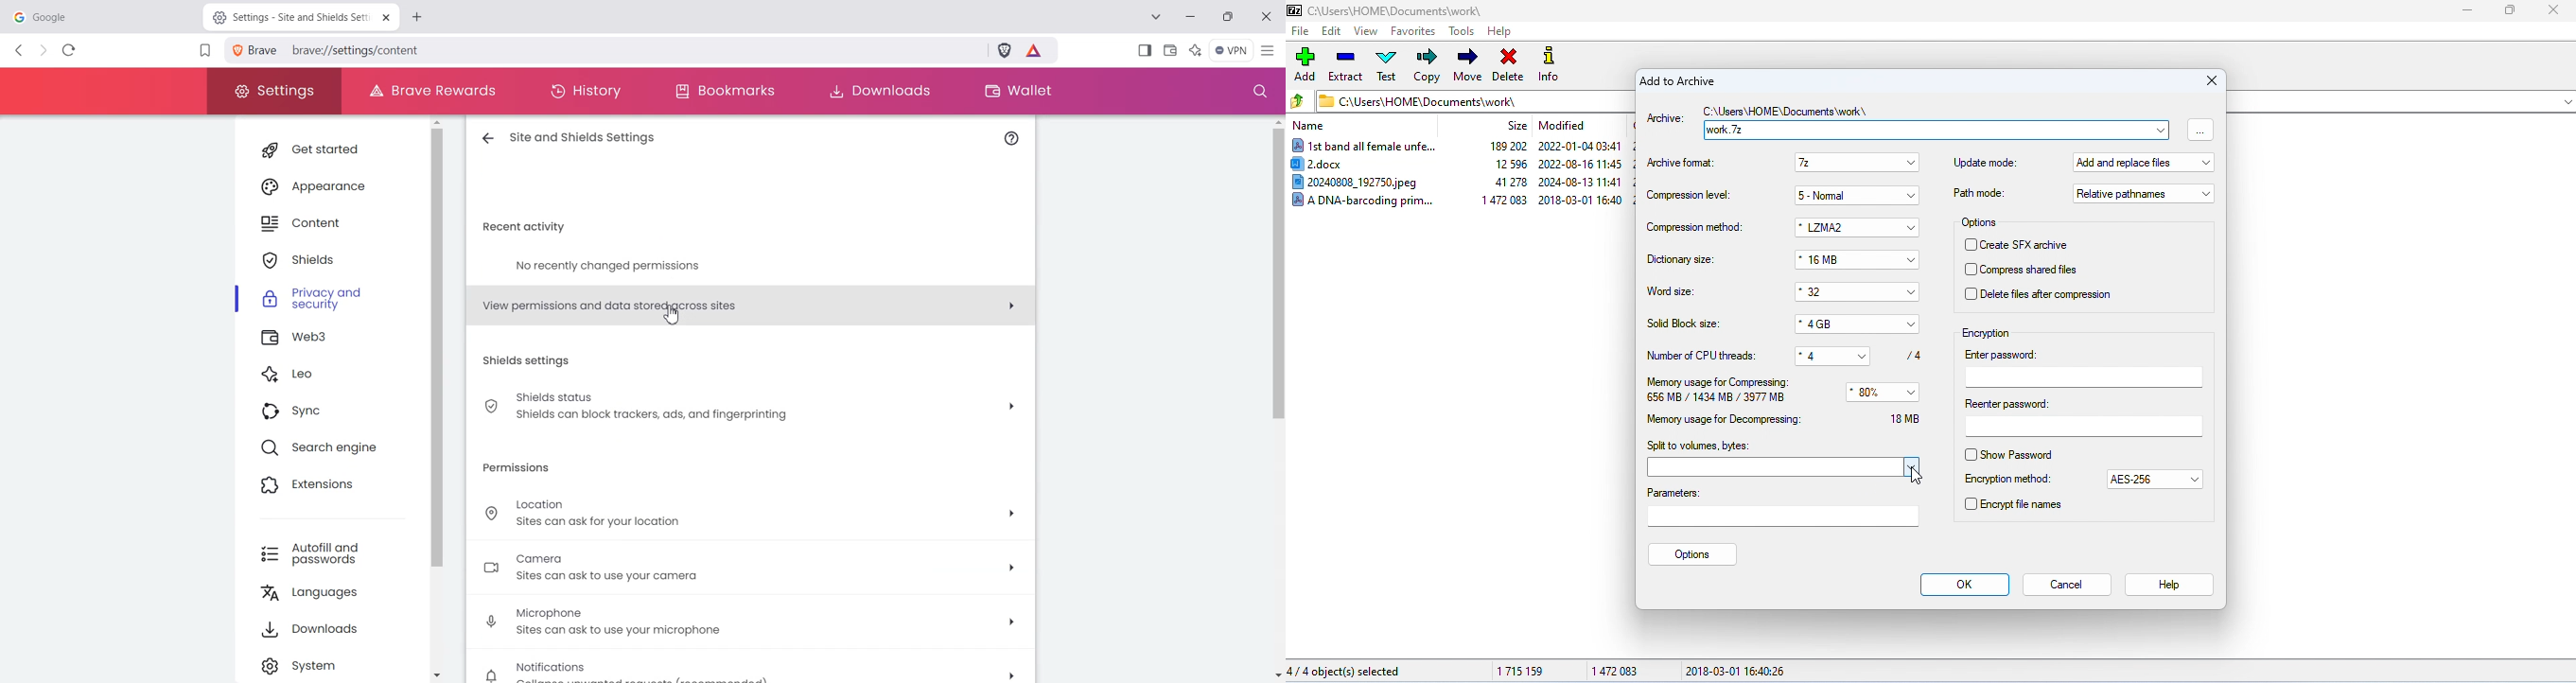 The image size is (2576, 700). Describe the element at coordinates (1843, 292) in the screenshot. I see `* 32` at that location.